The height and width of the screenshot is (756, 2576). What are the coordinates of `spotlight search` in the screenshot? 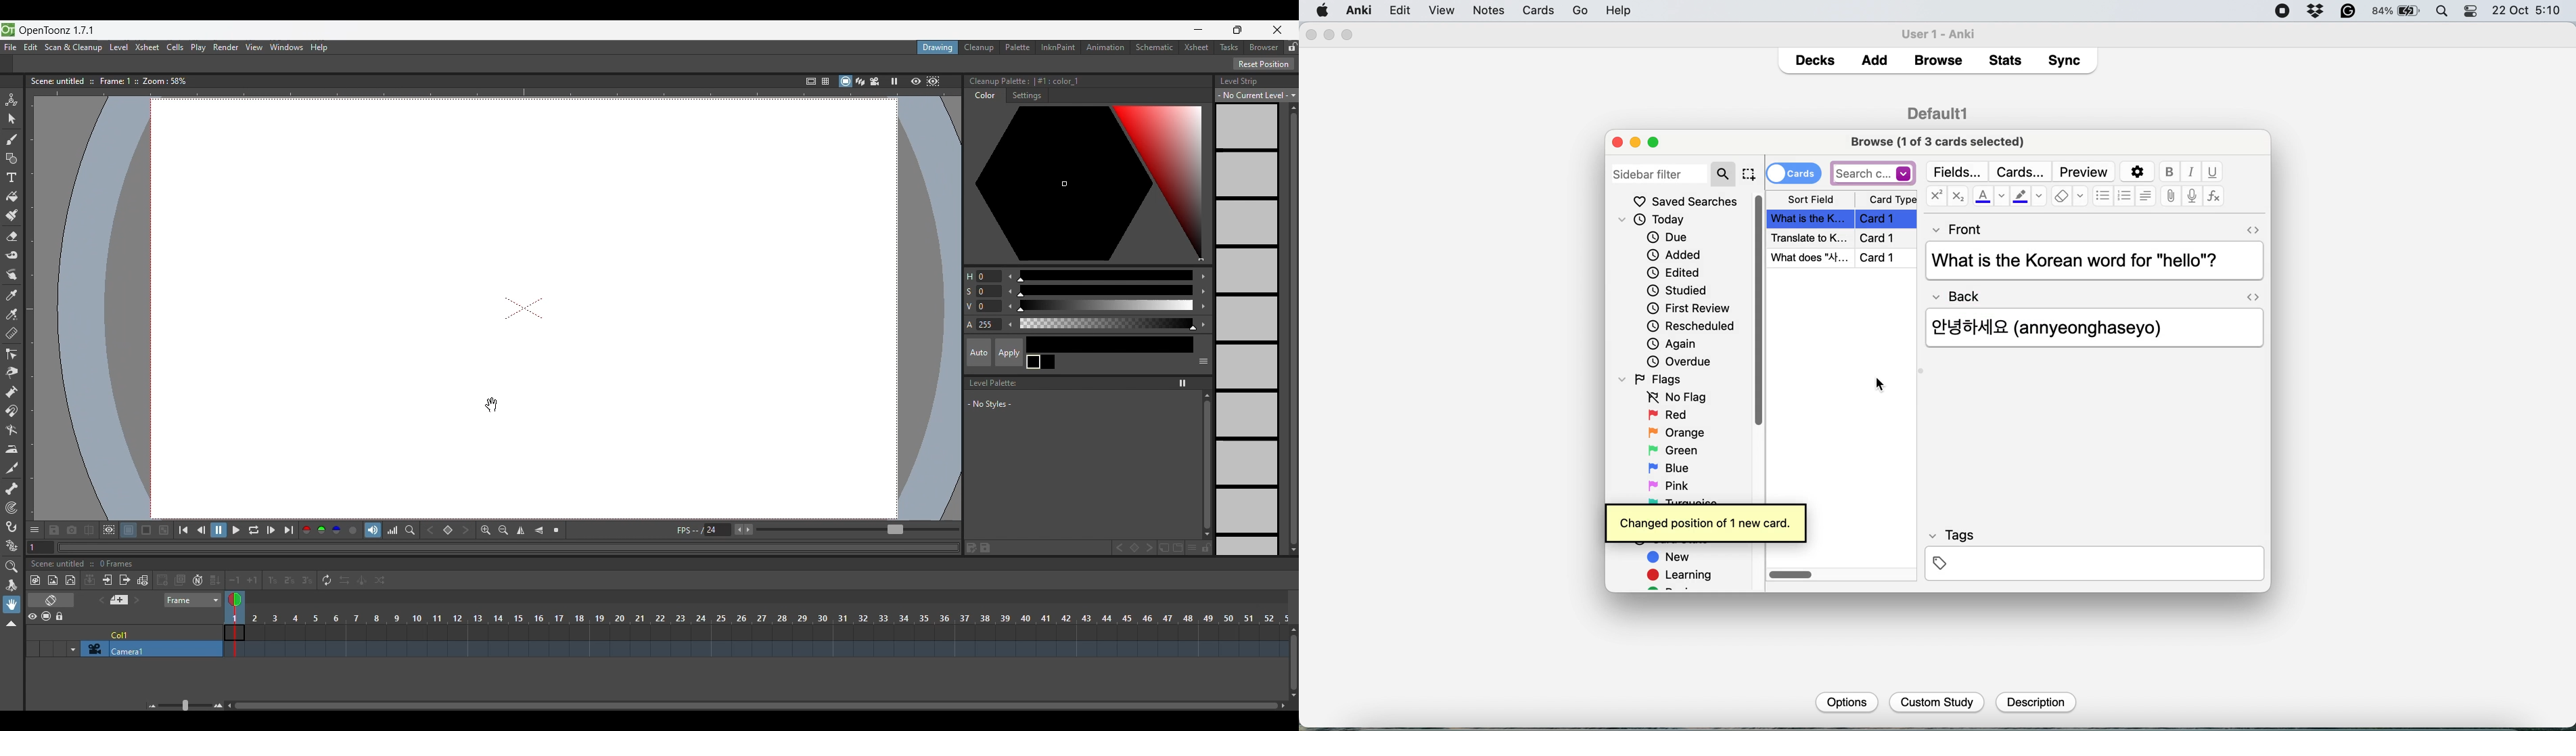 It's located at (2445, 12).